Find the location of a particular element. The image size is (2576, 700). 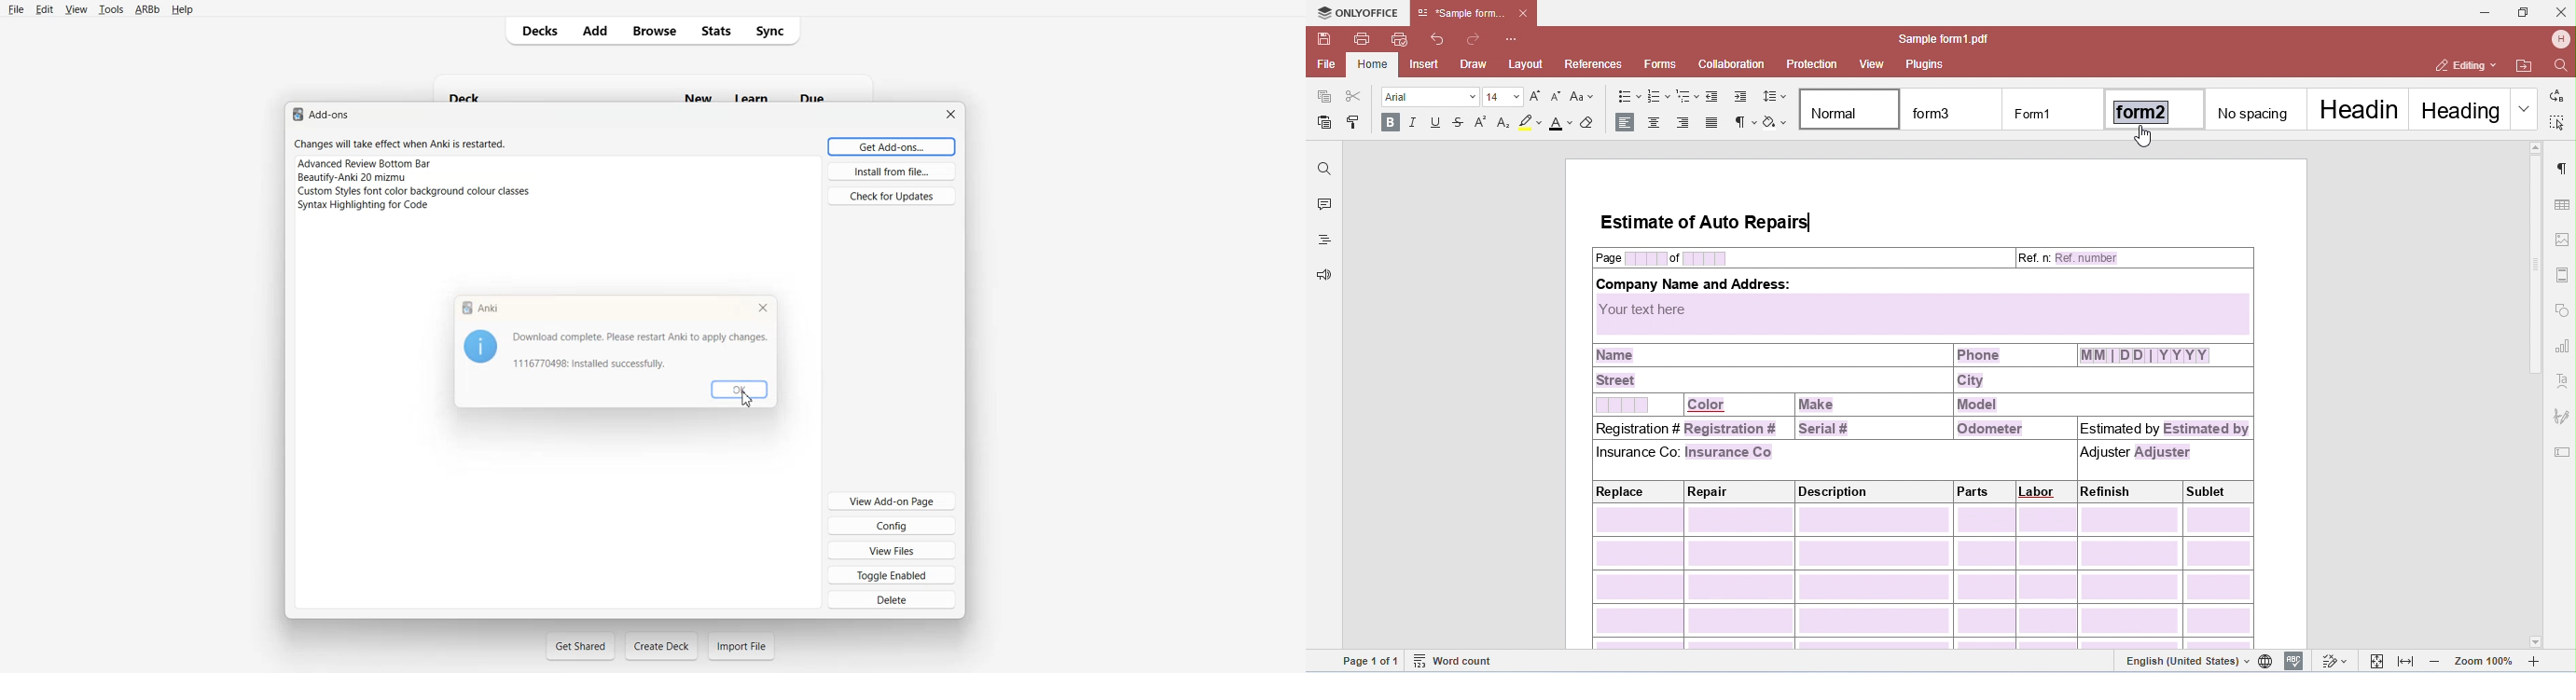

Download complete. Please restart Anki to apply changes.6770498: Installed successfully. is located at coordinates (640, 349).